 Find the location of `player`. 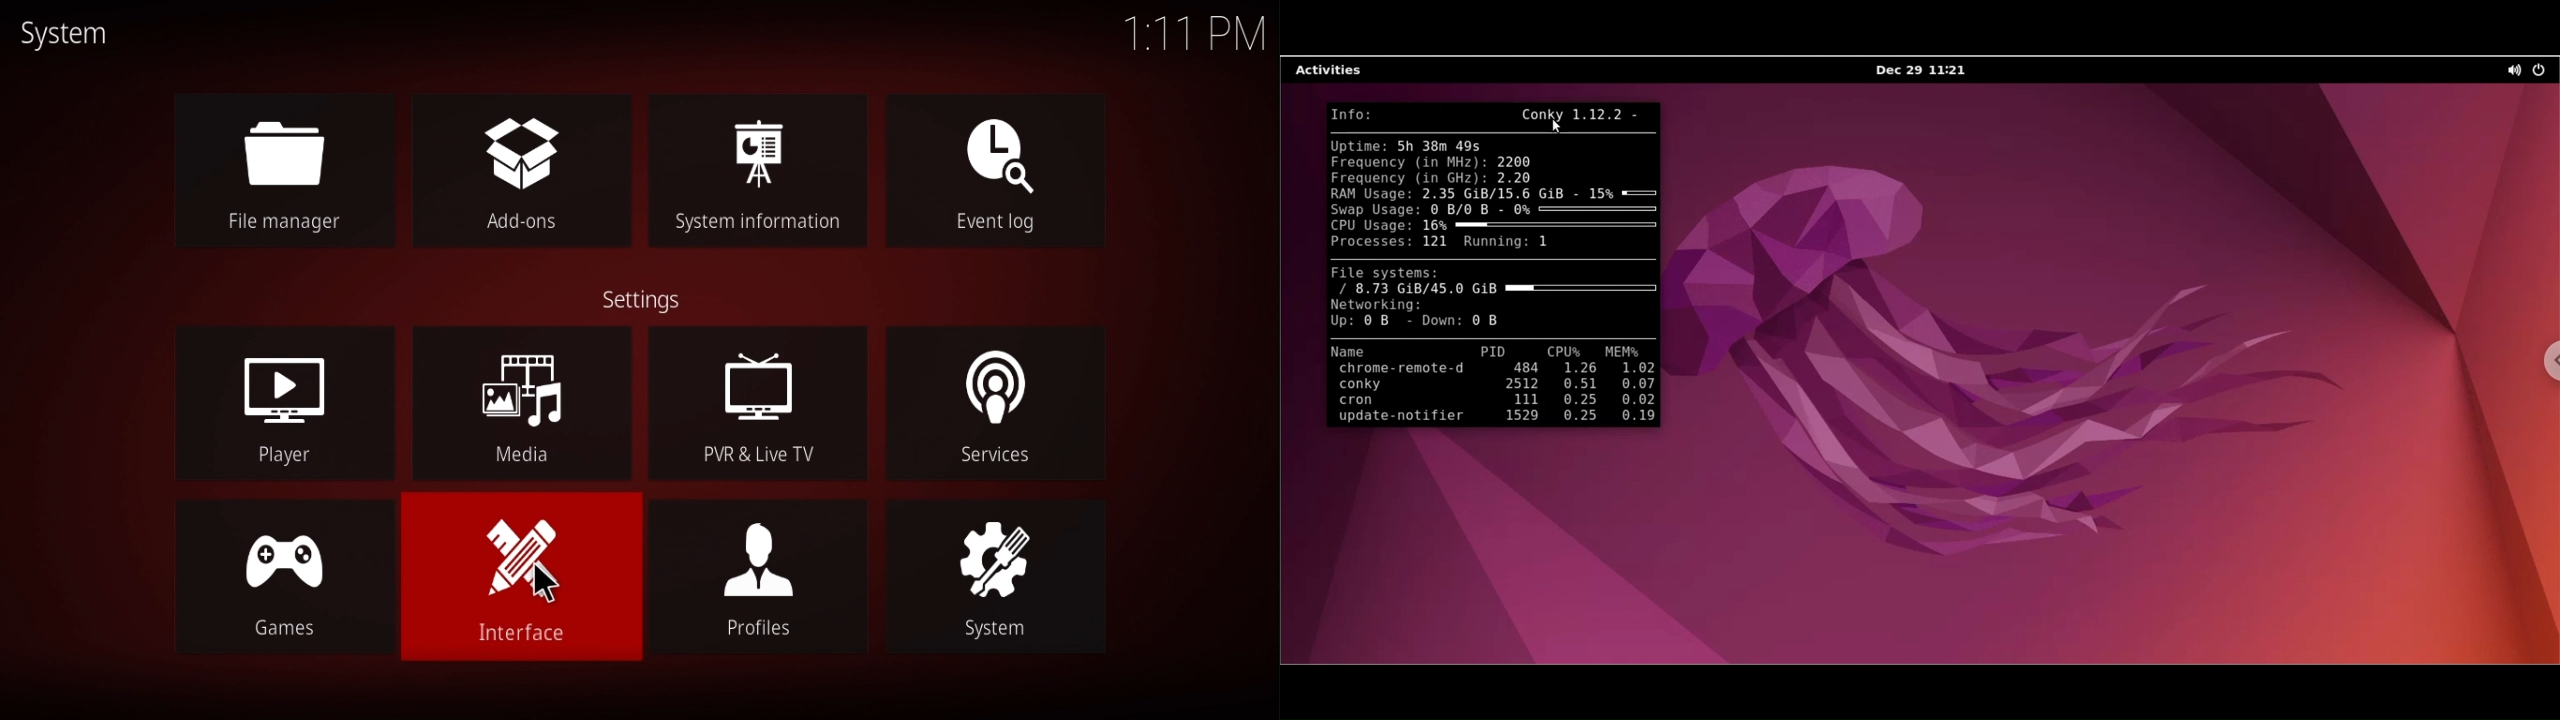

player is located at coordinates (285, 403).